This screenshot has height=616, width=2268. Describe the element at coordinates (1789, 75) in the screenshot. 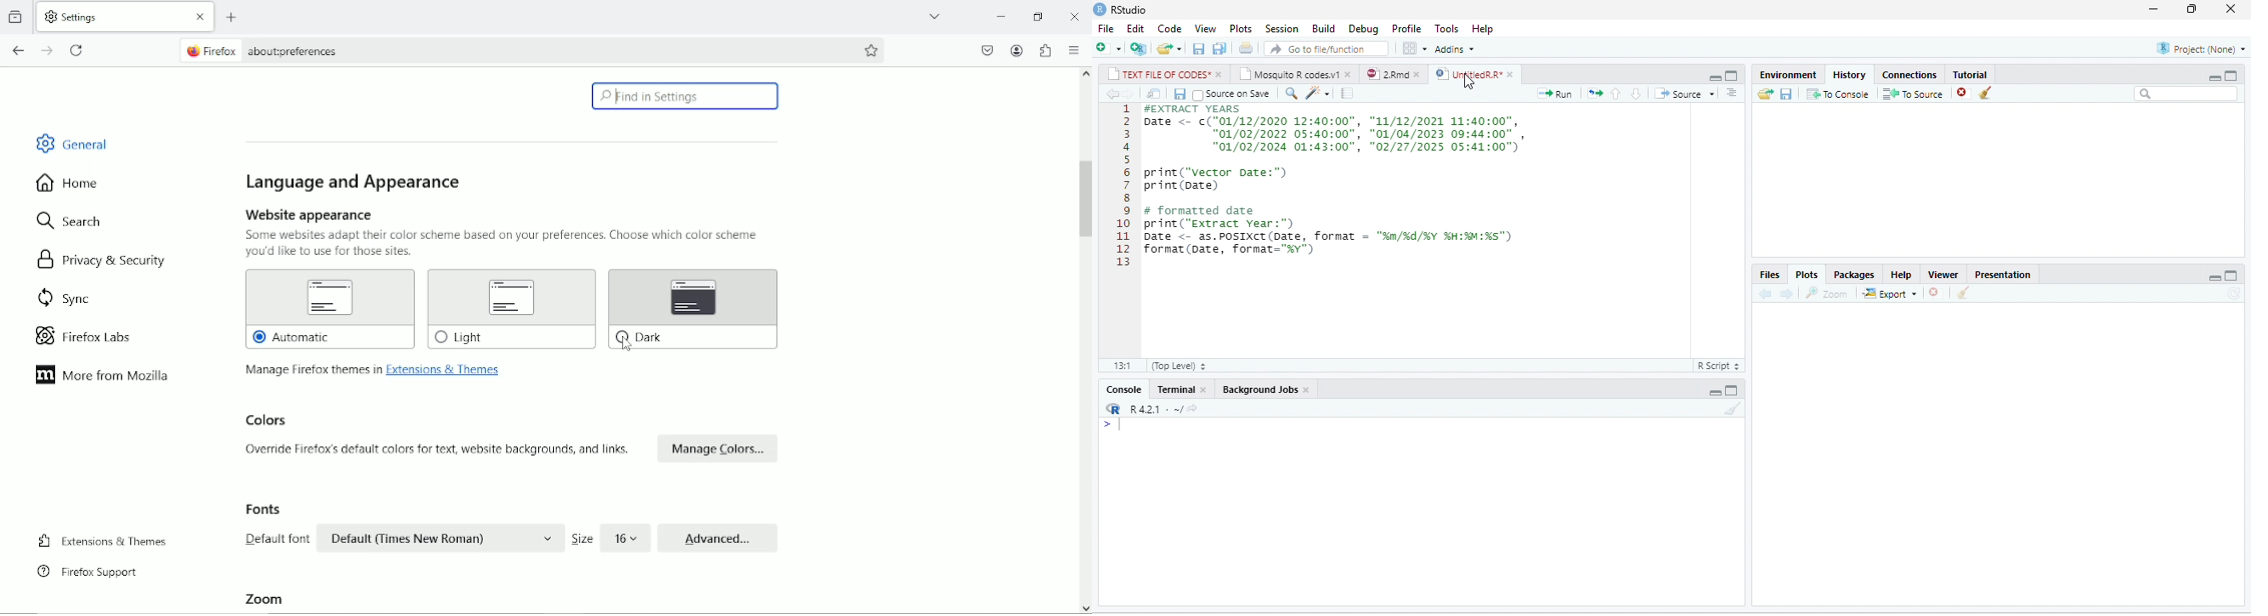

I see `Environment` at that location.